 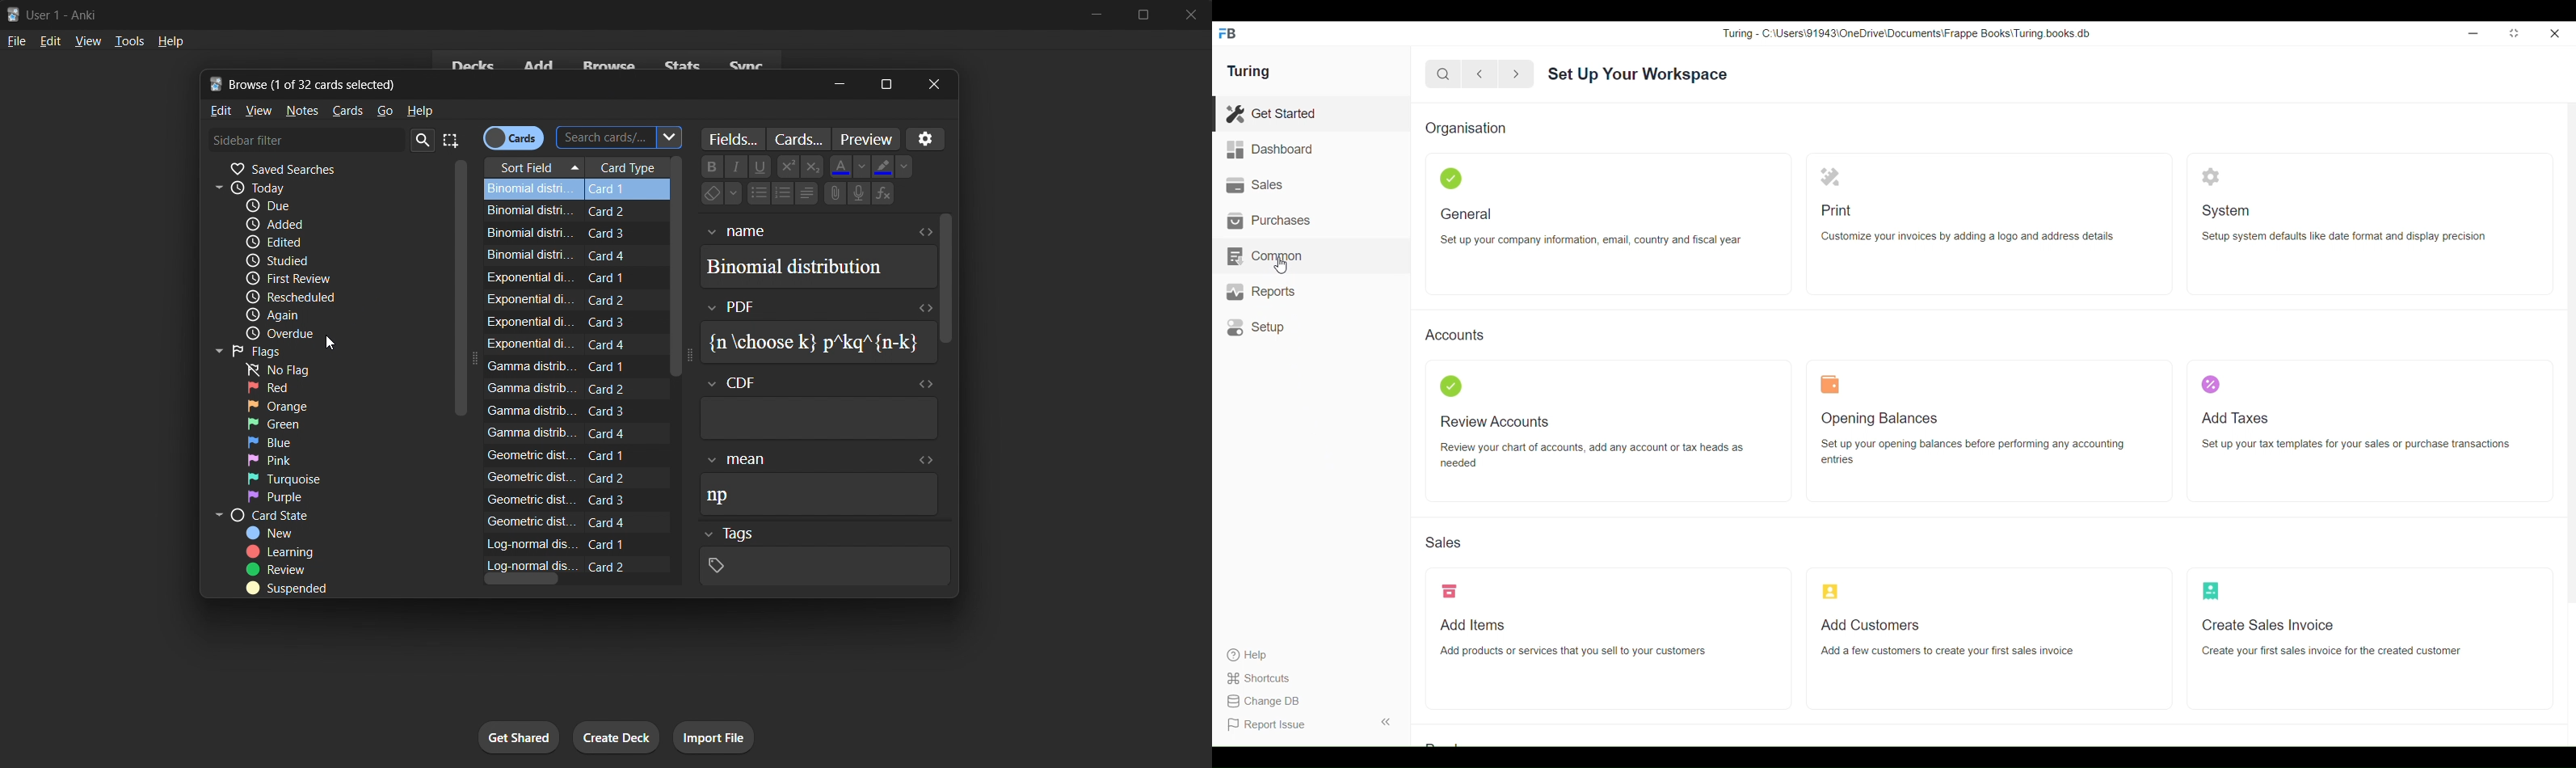 What do you see at coordinates (1451, 178) in the screenshot?
I see `General icon` at bounding box center [1451, 178].